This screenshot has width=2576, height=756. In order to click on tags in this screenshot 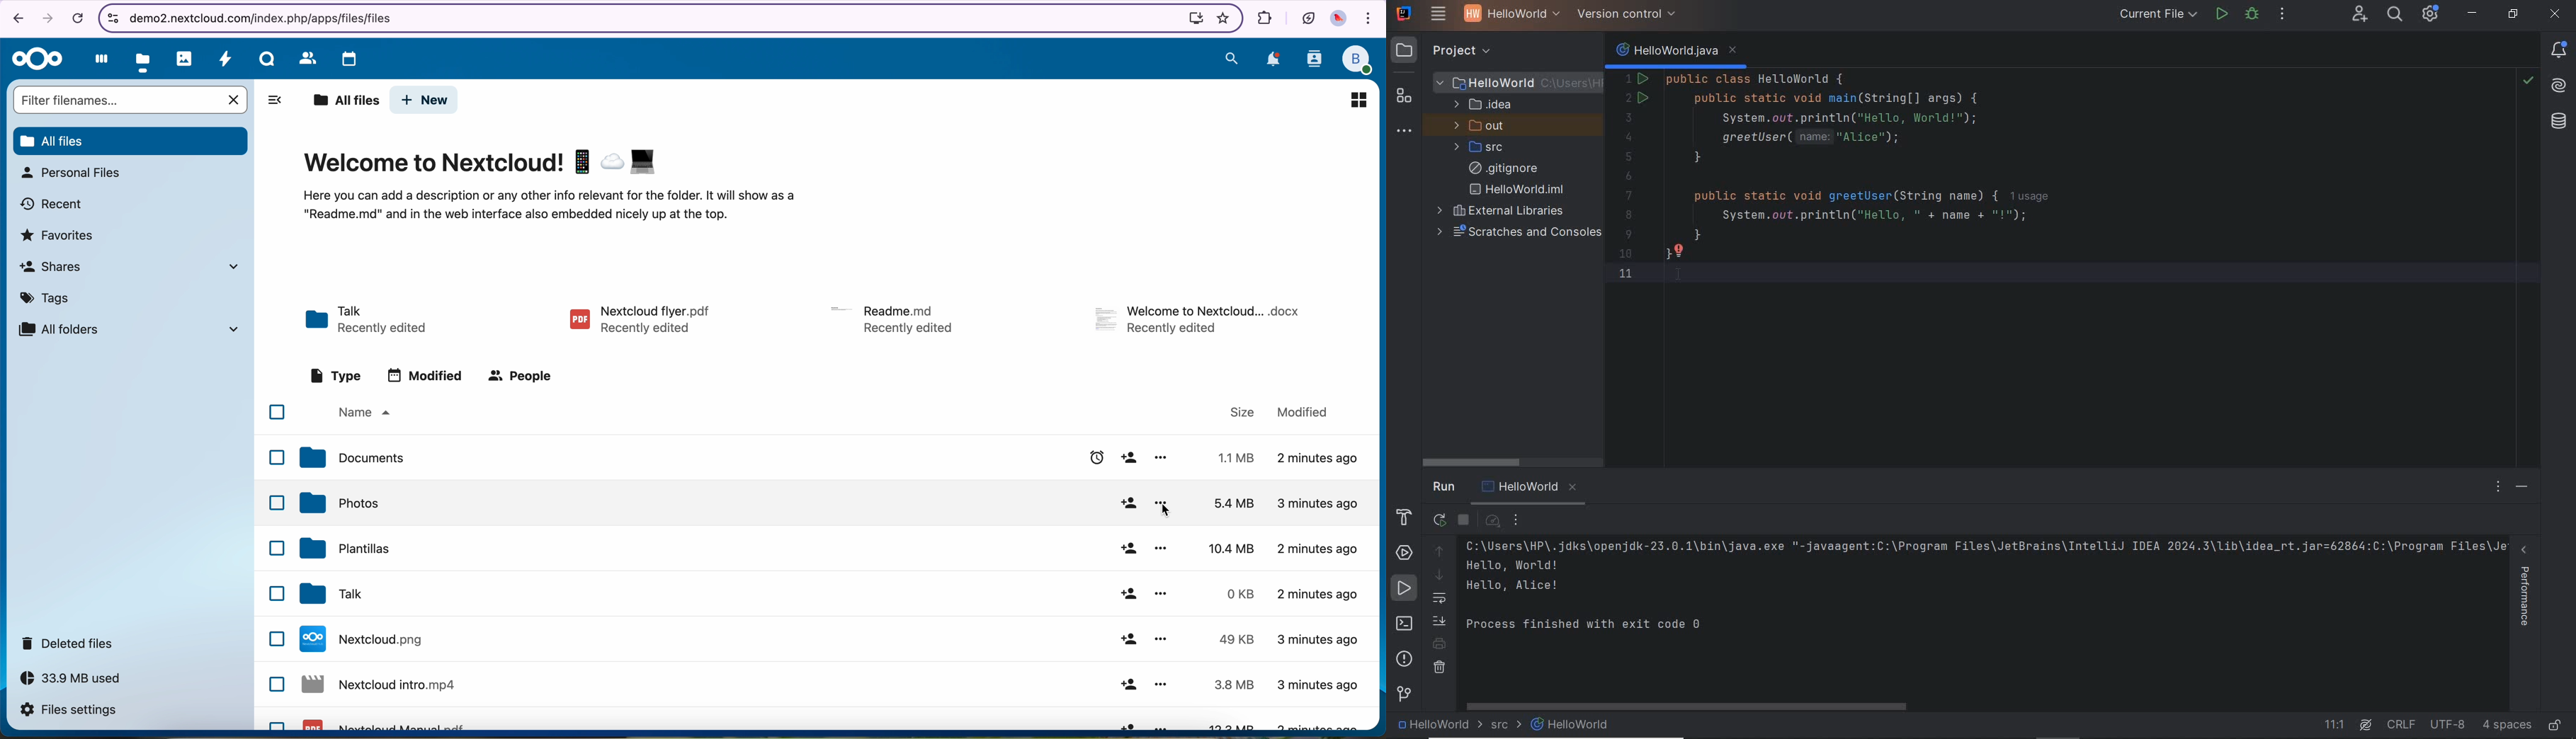, I will do `click(45, 300)`.